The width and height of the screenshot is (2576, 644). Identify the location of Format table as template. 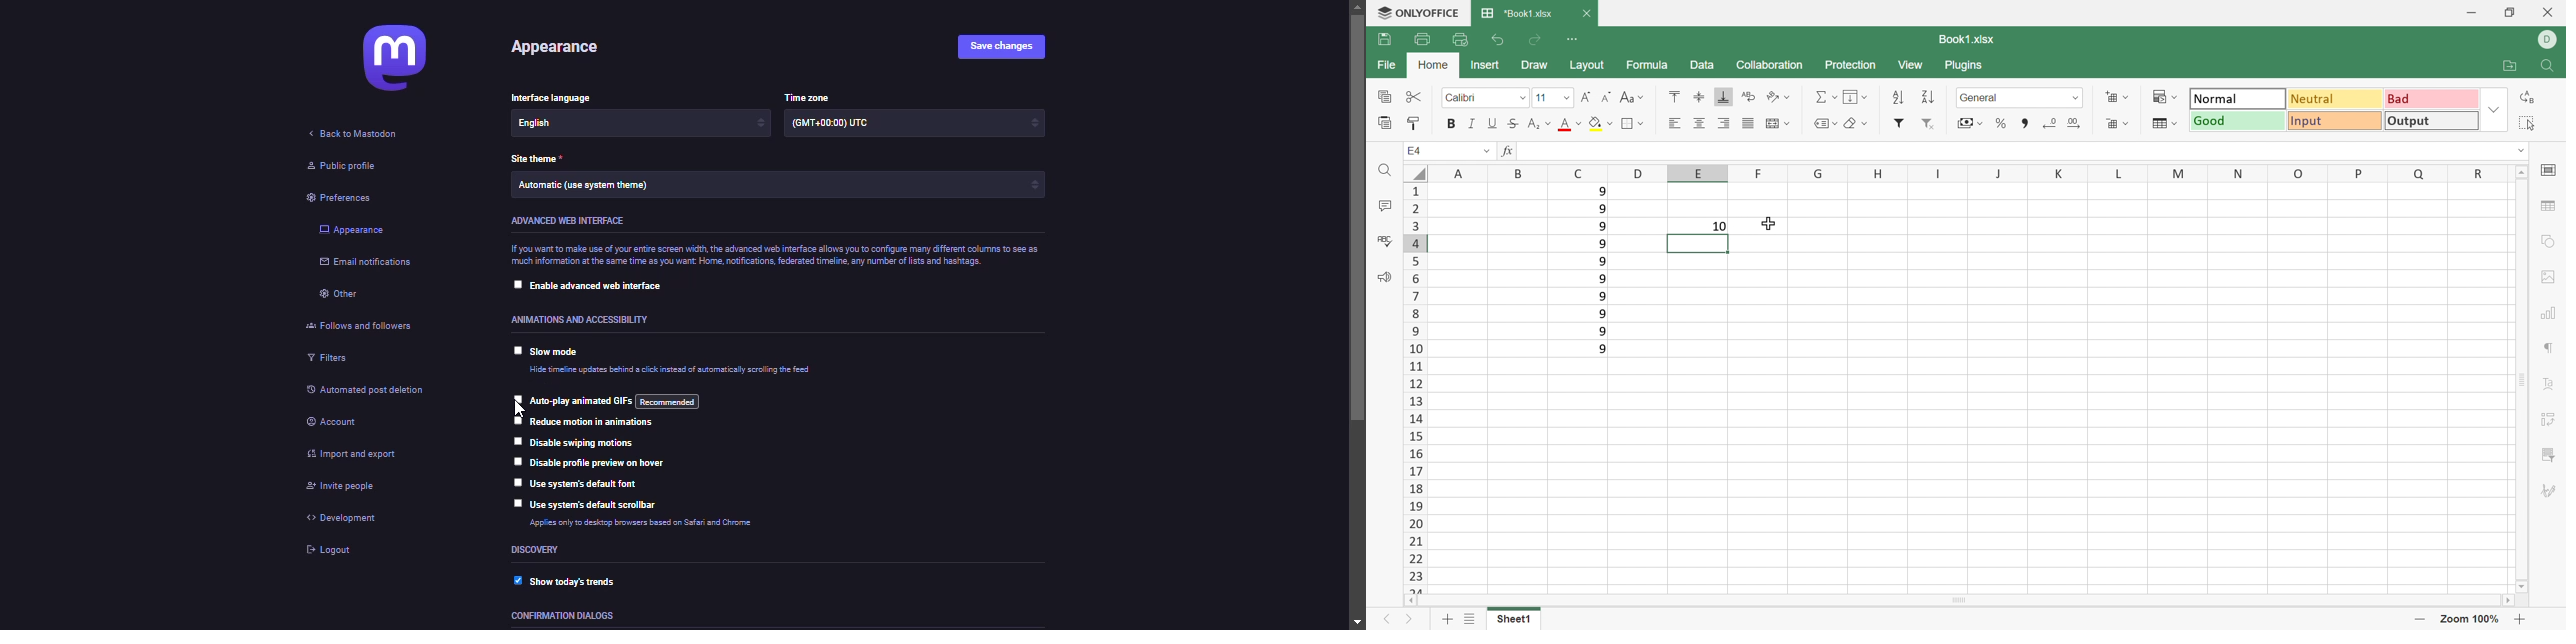
(2164, 123).